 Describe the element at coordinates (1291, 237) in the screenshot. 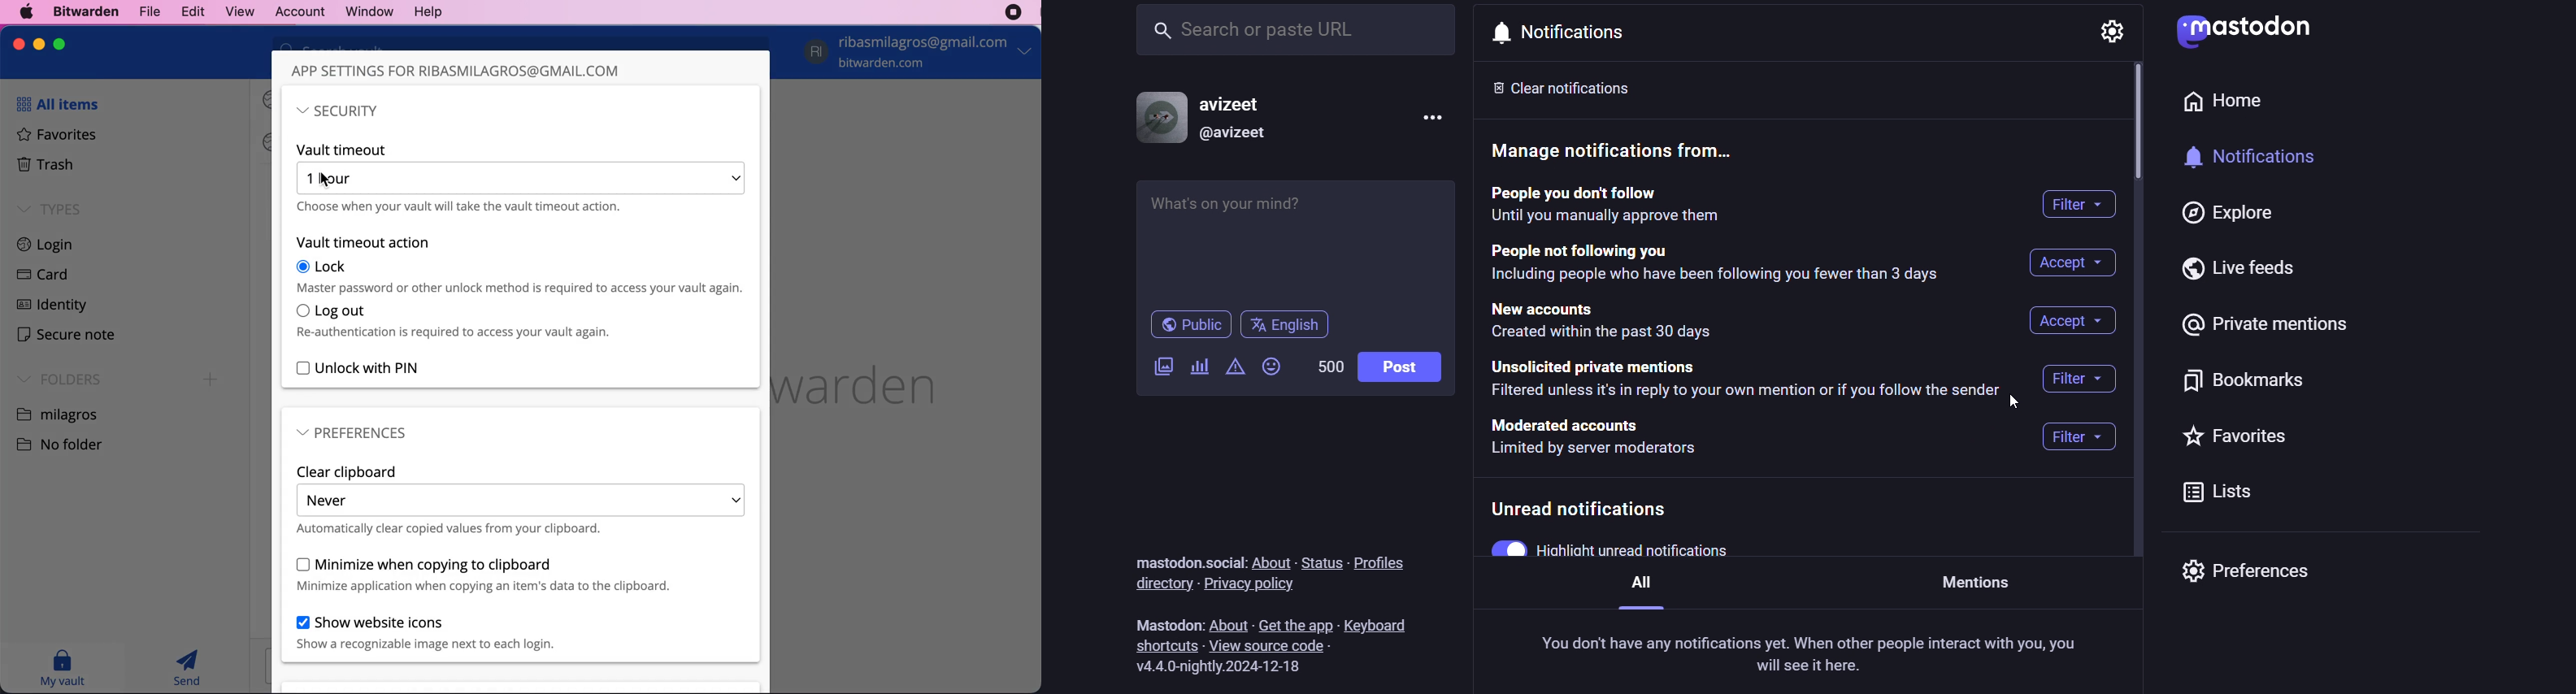

I see `Whats on your mind?` at that location.